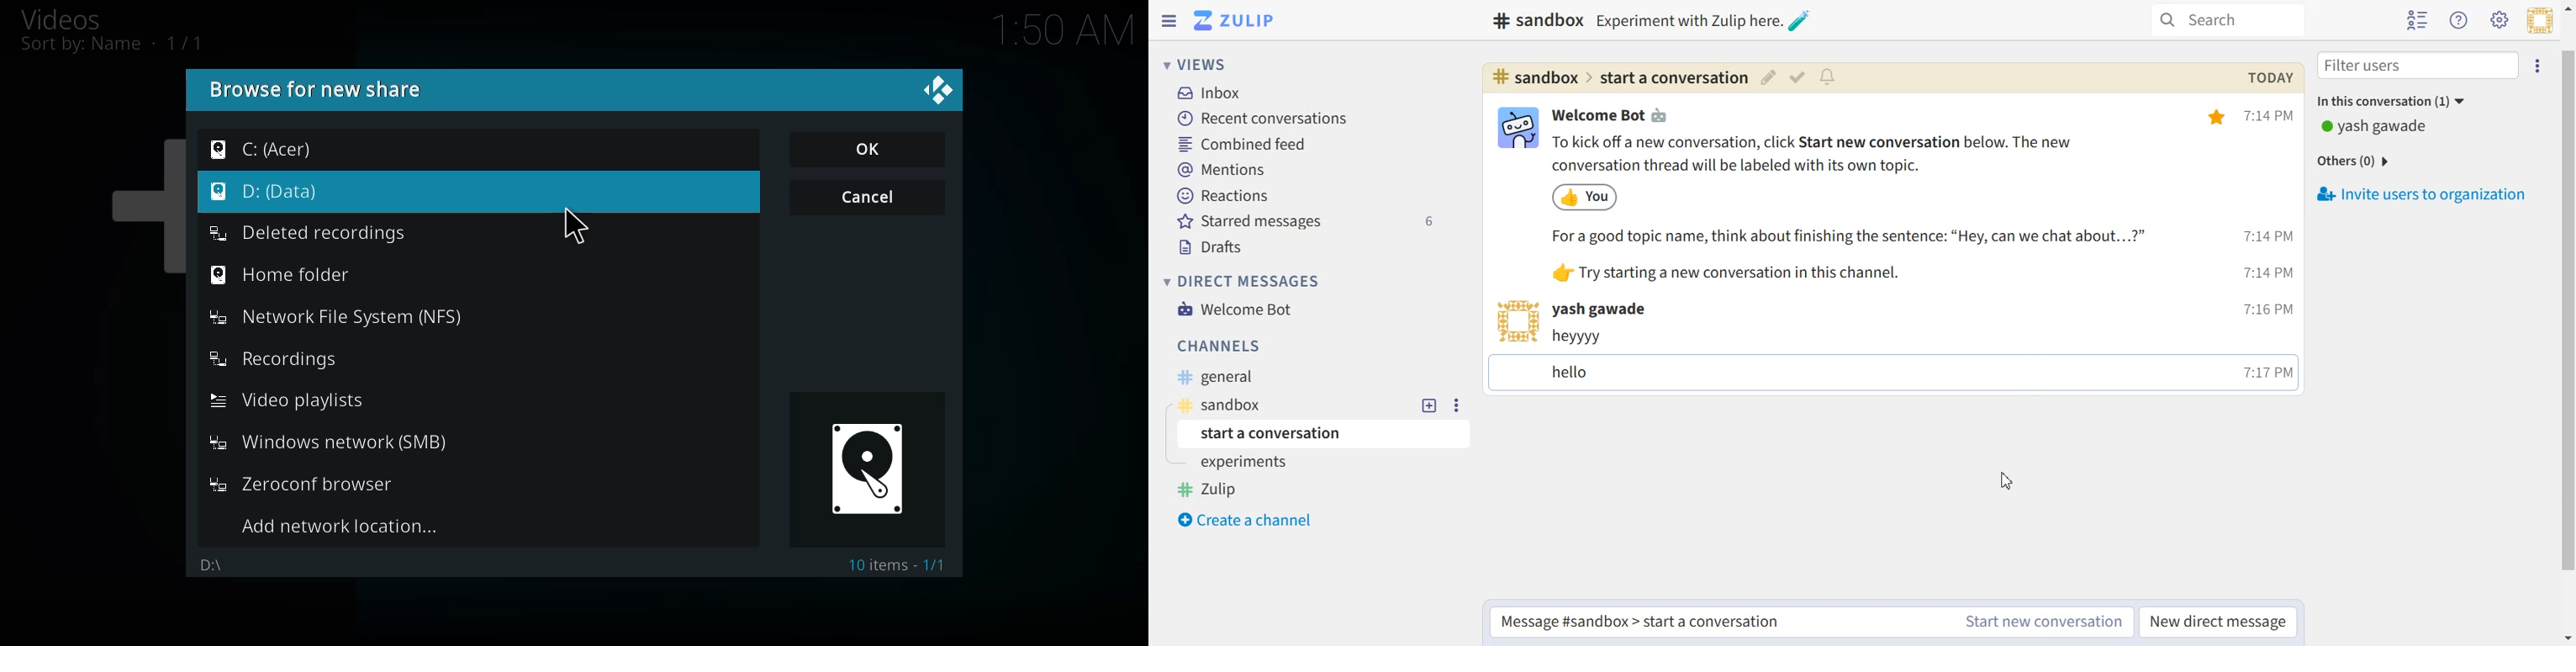  Describe the element at coordinates (1214, 246) in the screenshot. I see `Drafts` at that location.